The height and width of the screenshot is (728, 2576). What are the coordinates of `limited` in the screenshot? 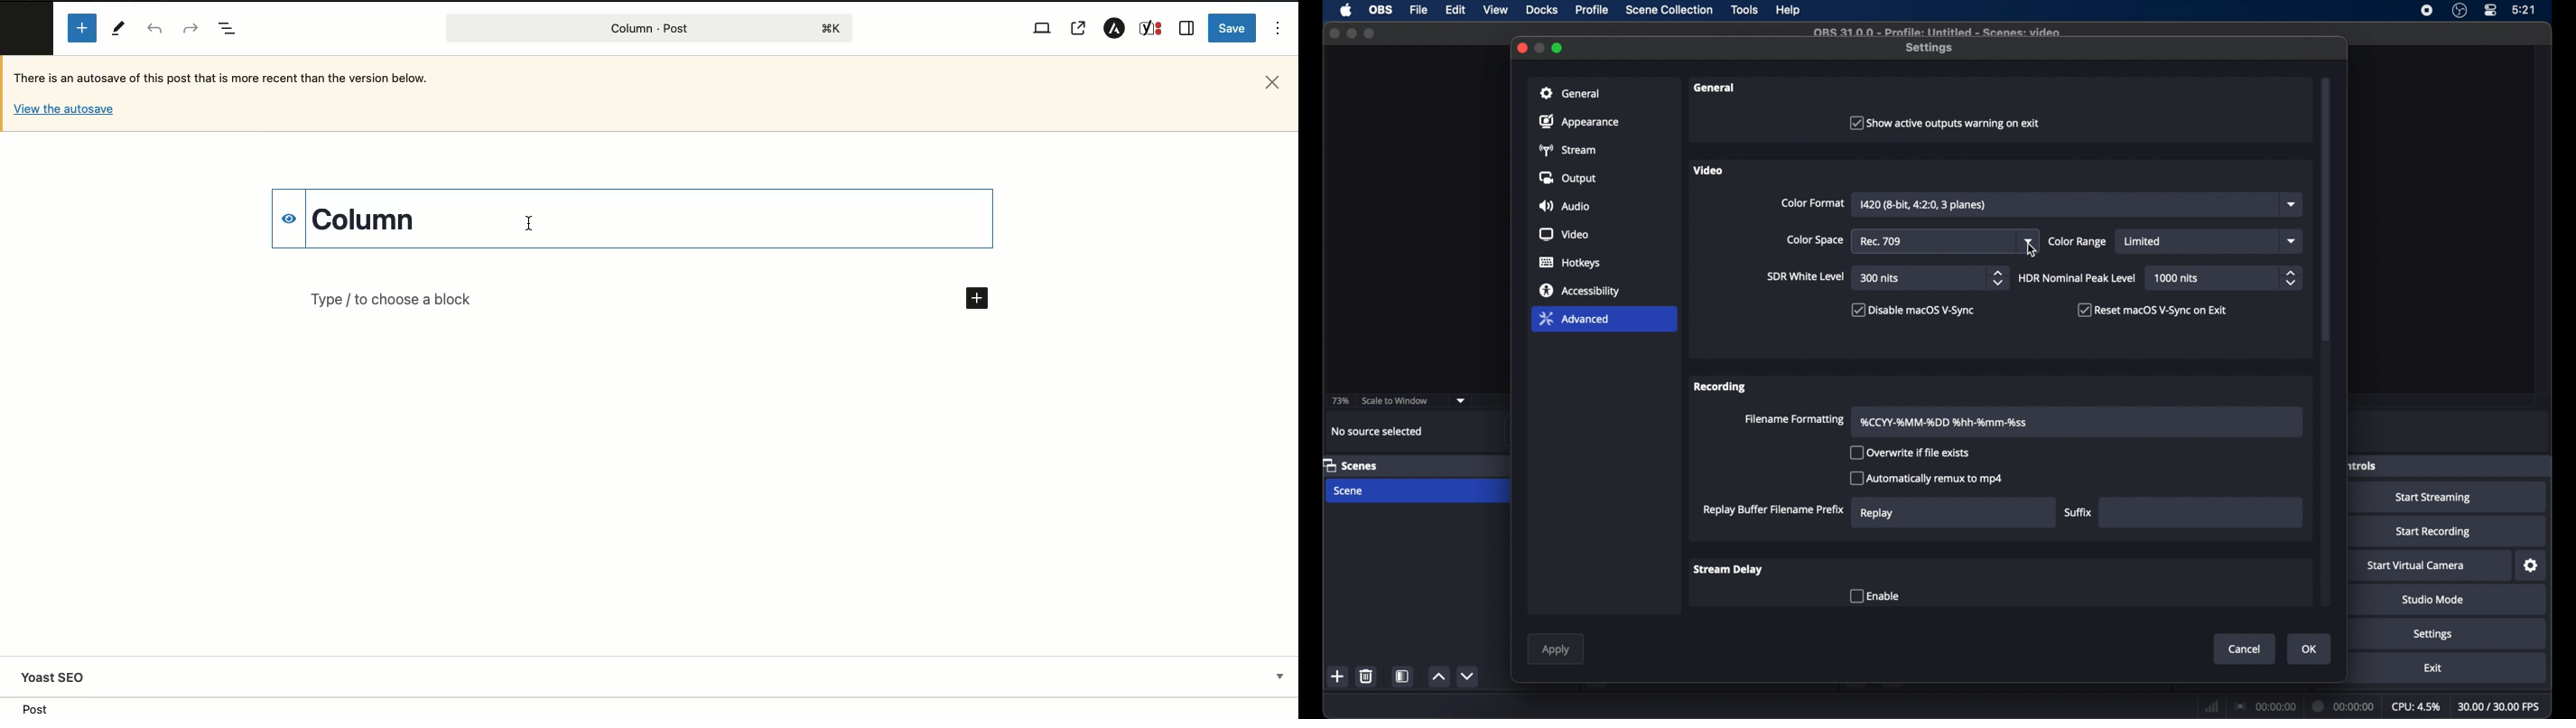 It's located at (2144, 241).